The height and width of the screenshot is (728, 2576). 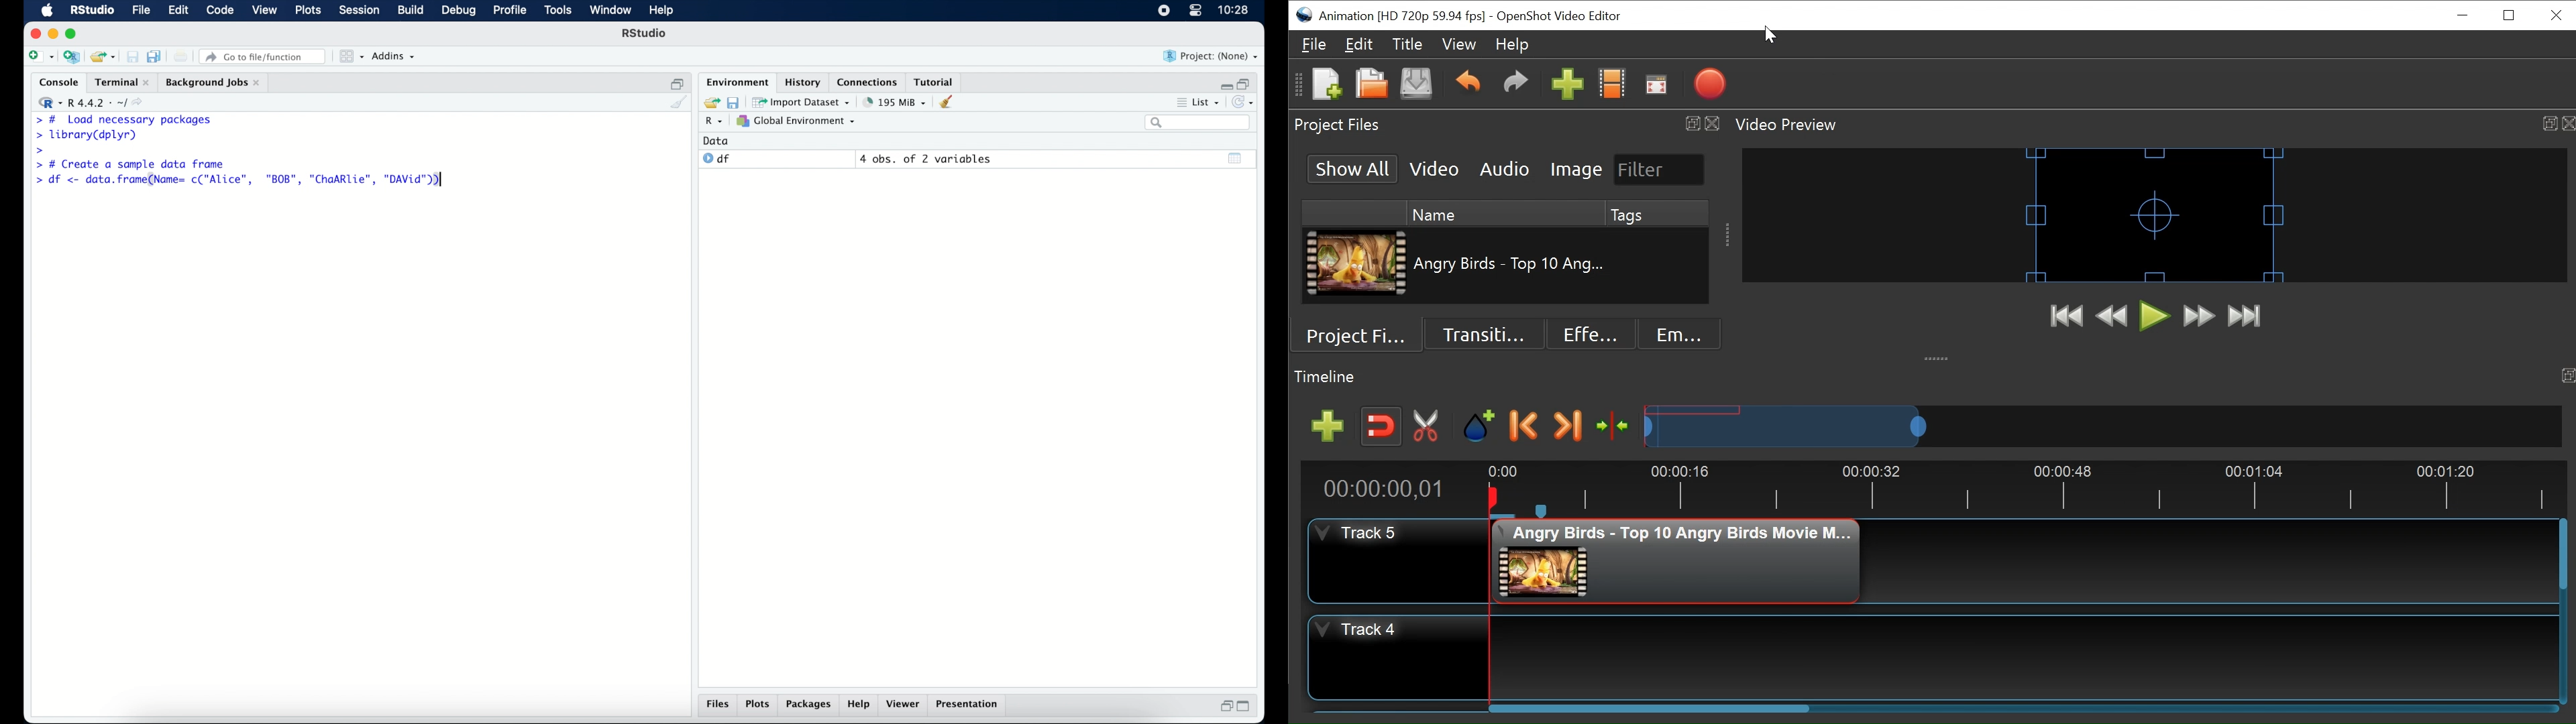 What do you see at coordinates (2508, 15) in the screenshot?
I see `Restore` at bounding box center [2508, 15].